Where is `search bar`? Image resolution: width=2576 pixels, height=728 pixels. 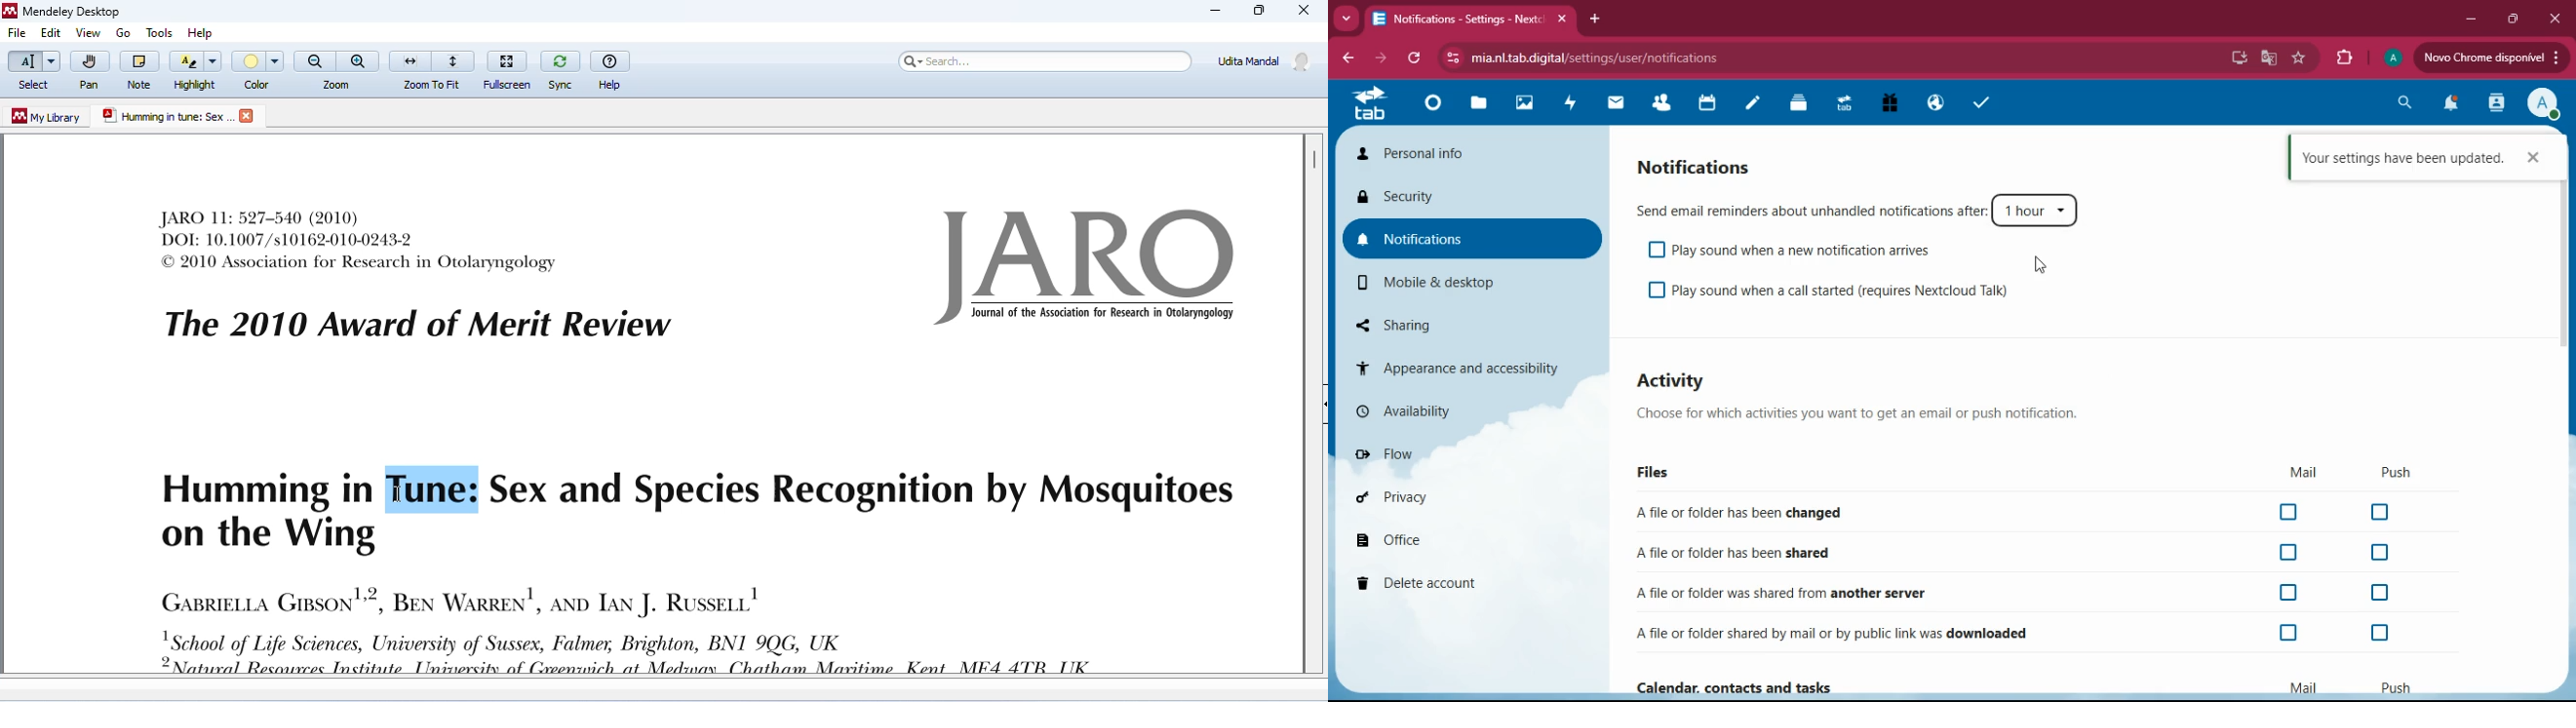 search bar is located at coordinates (1042, 60).